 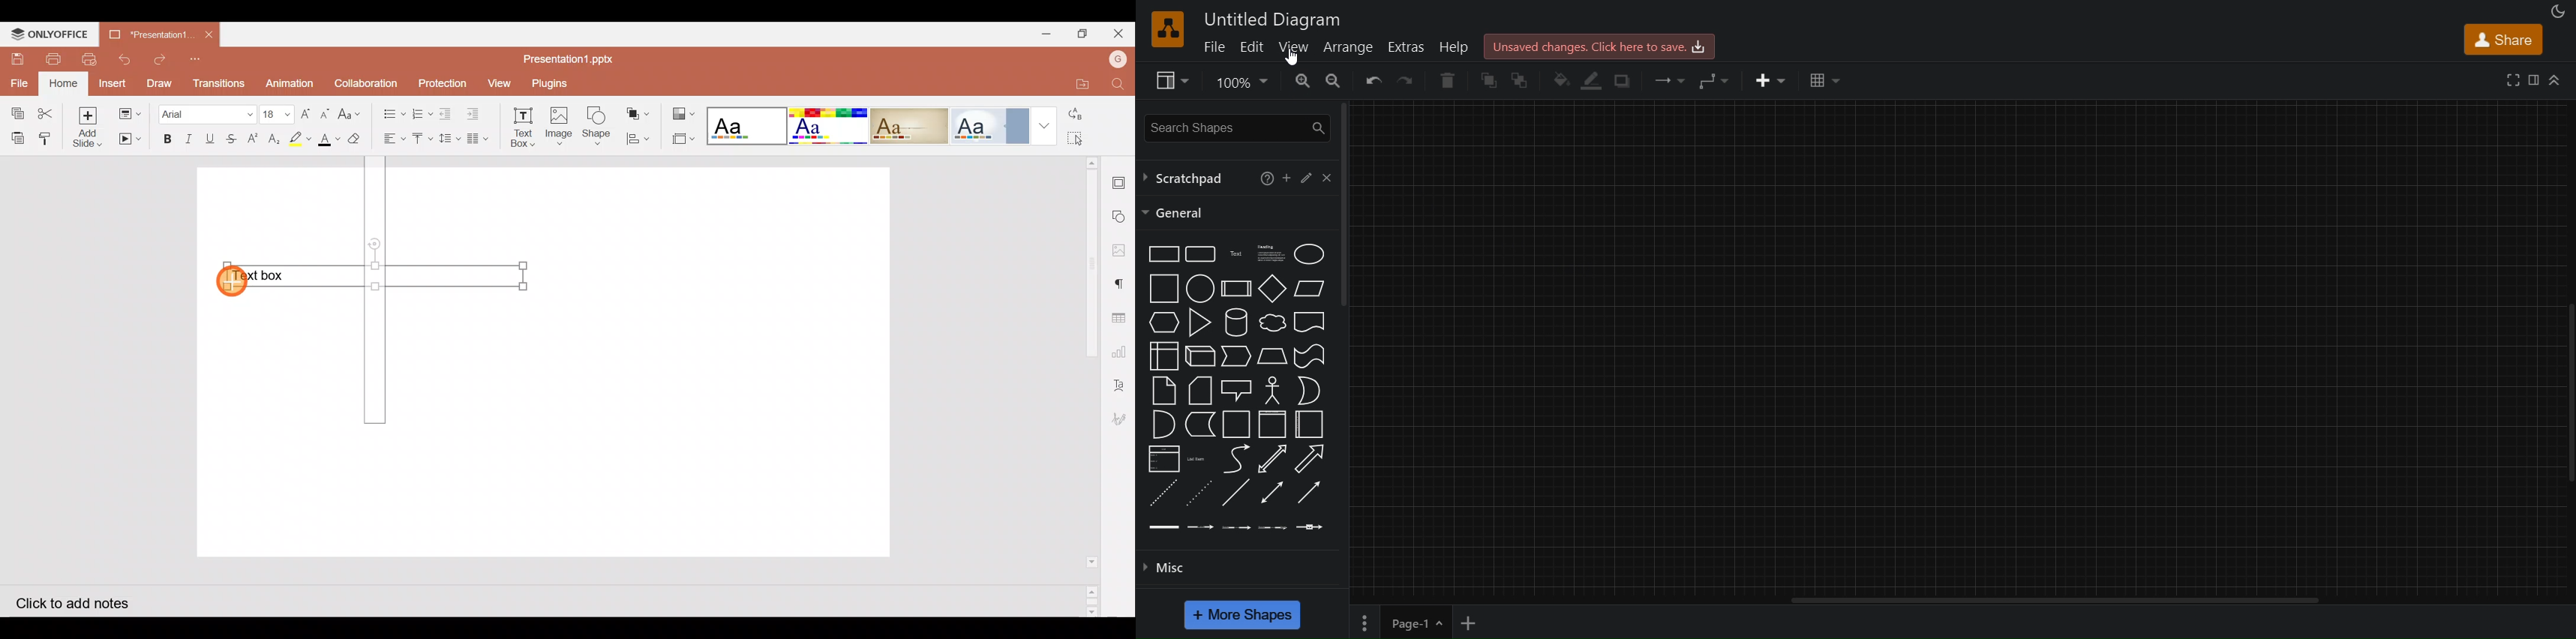 I want to click on Draw, so click(x=159, y=82).